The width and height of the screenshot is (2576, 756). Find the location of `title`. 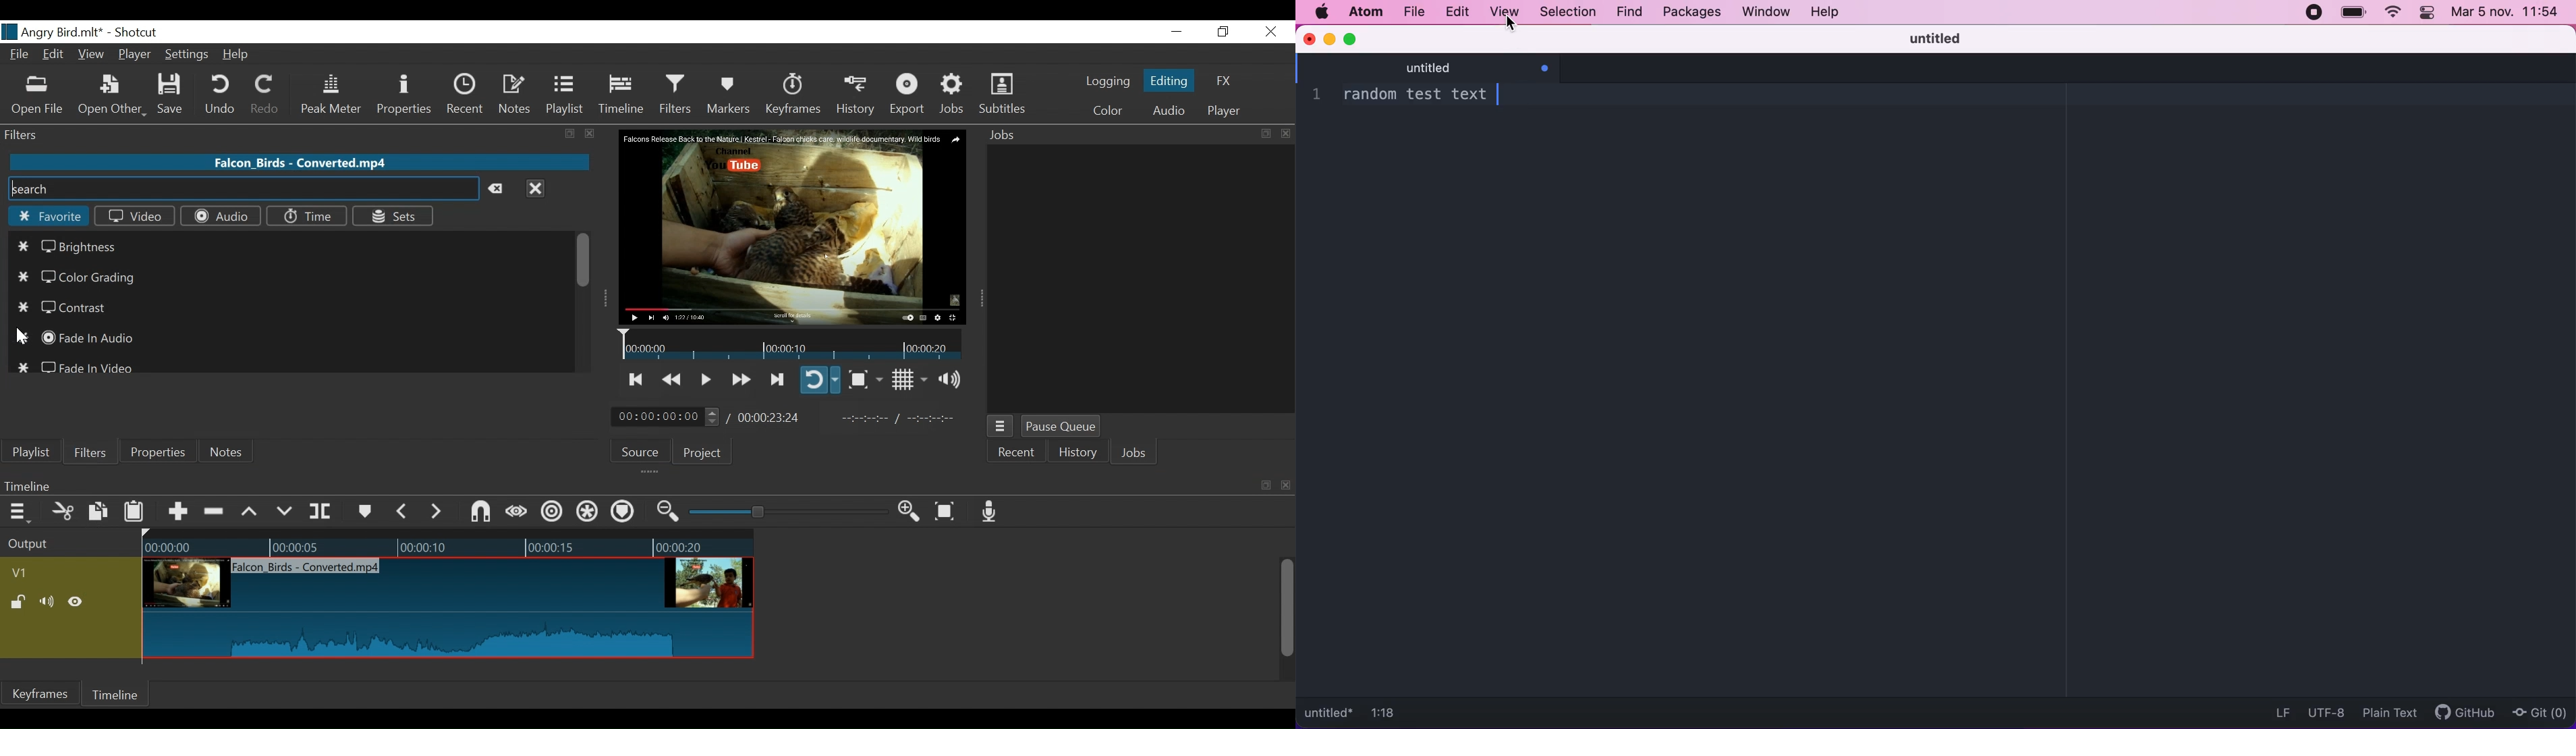

title is located at coordinates (100, 31).